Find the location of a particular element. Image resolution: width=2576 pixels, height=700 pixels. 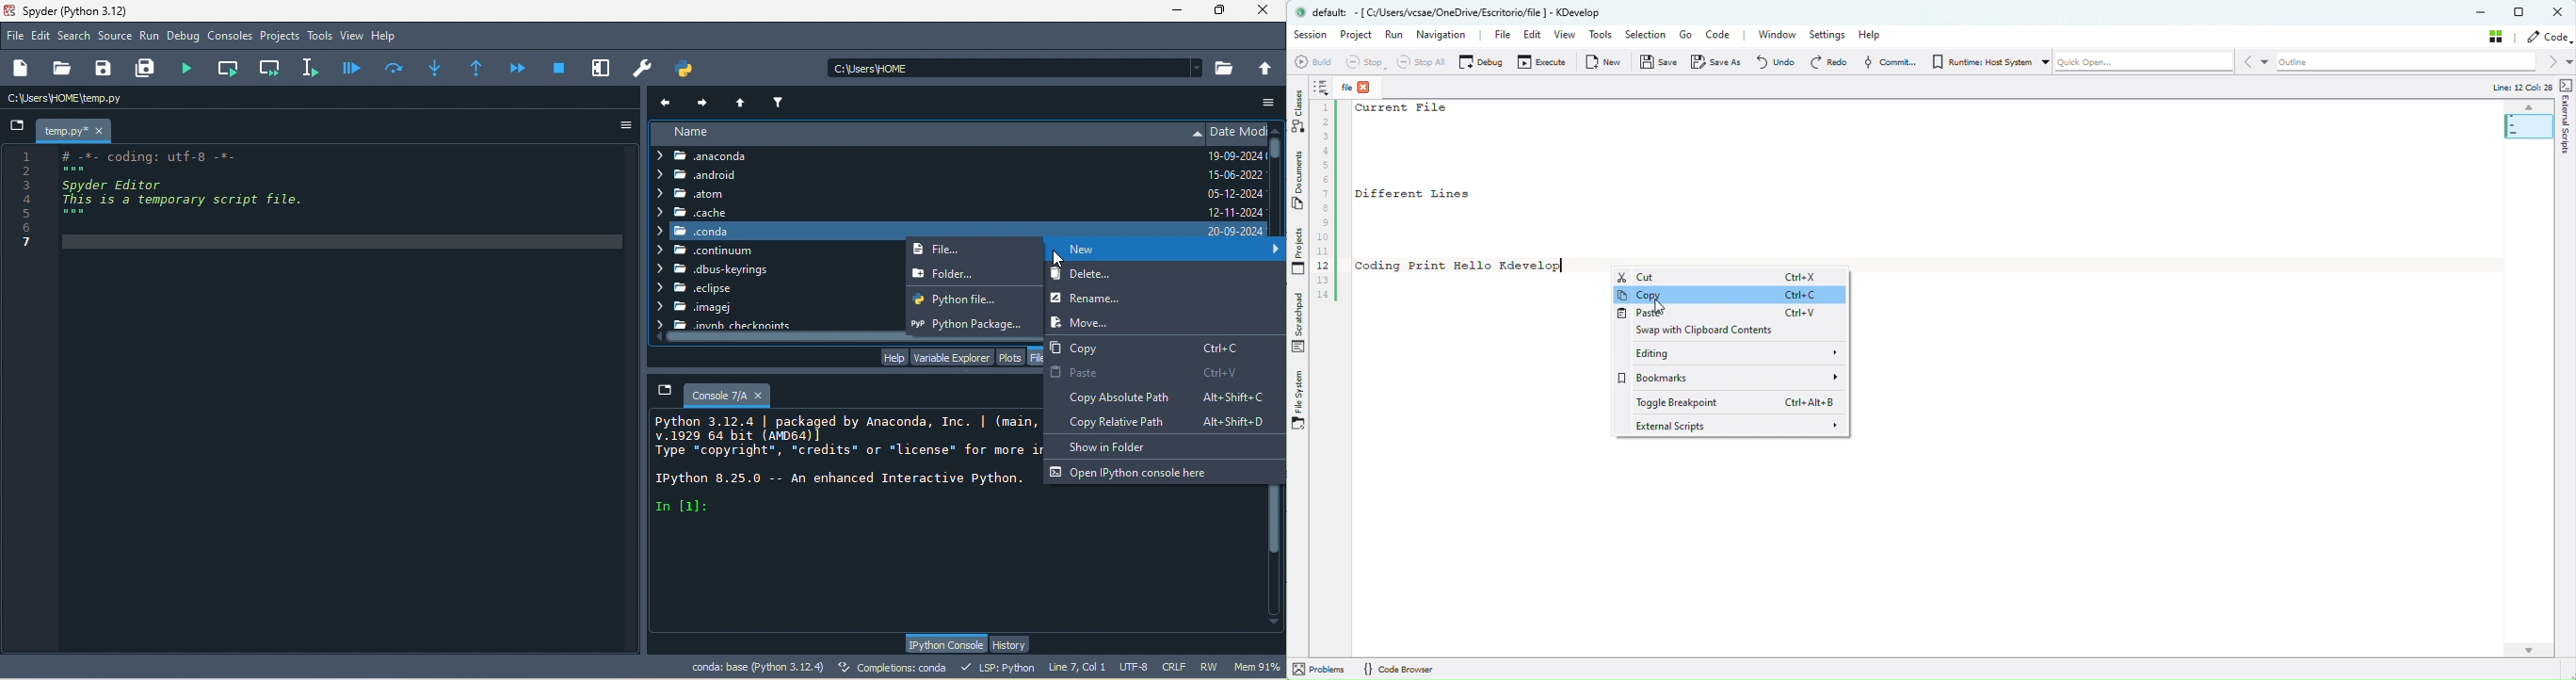

conda is located at coordinates (926, 230).